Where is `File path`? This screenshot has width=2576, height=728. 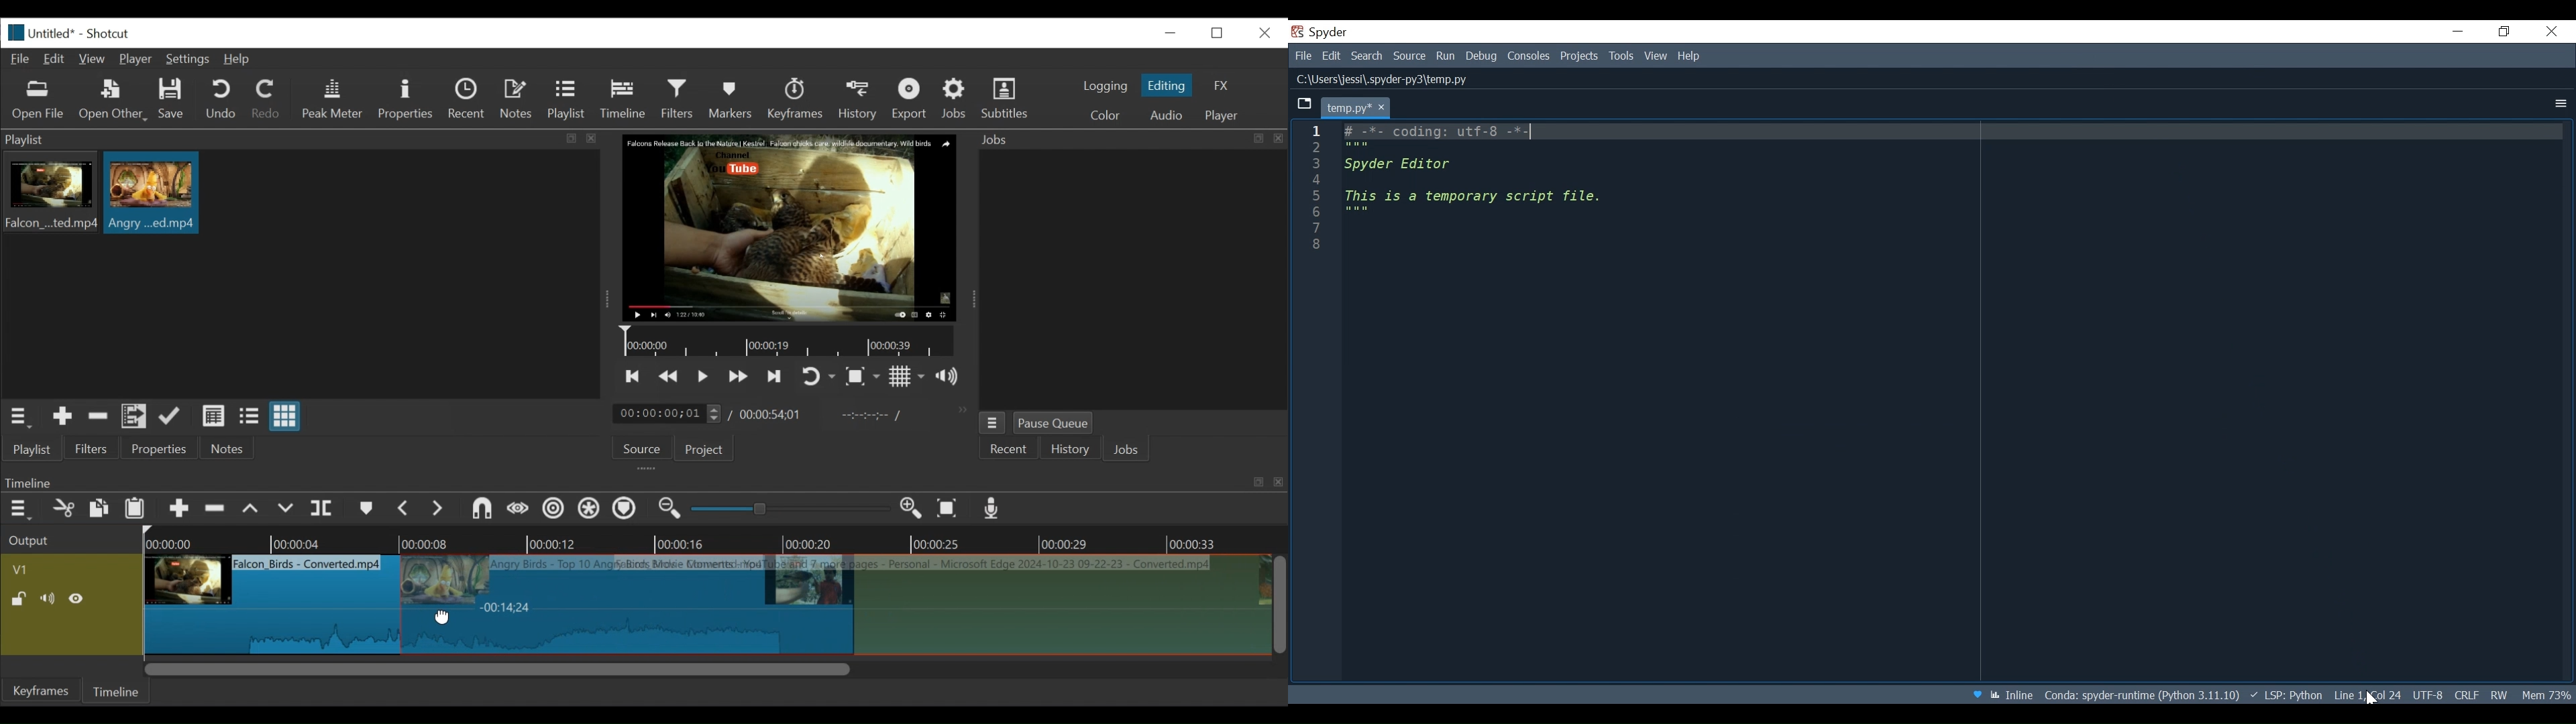 File path is located at coordinates (2140, 695).